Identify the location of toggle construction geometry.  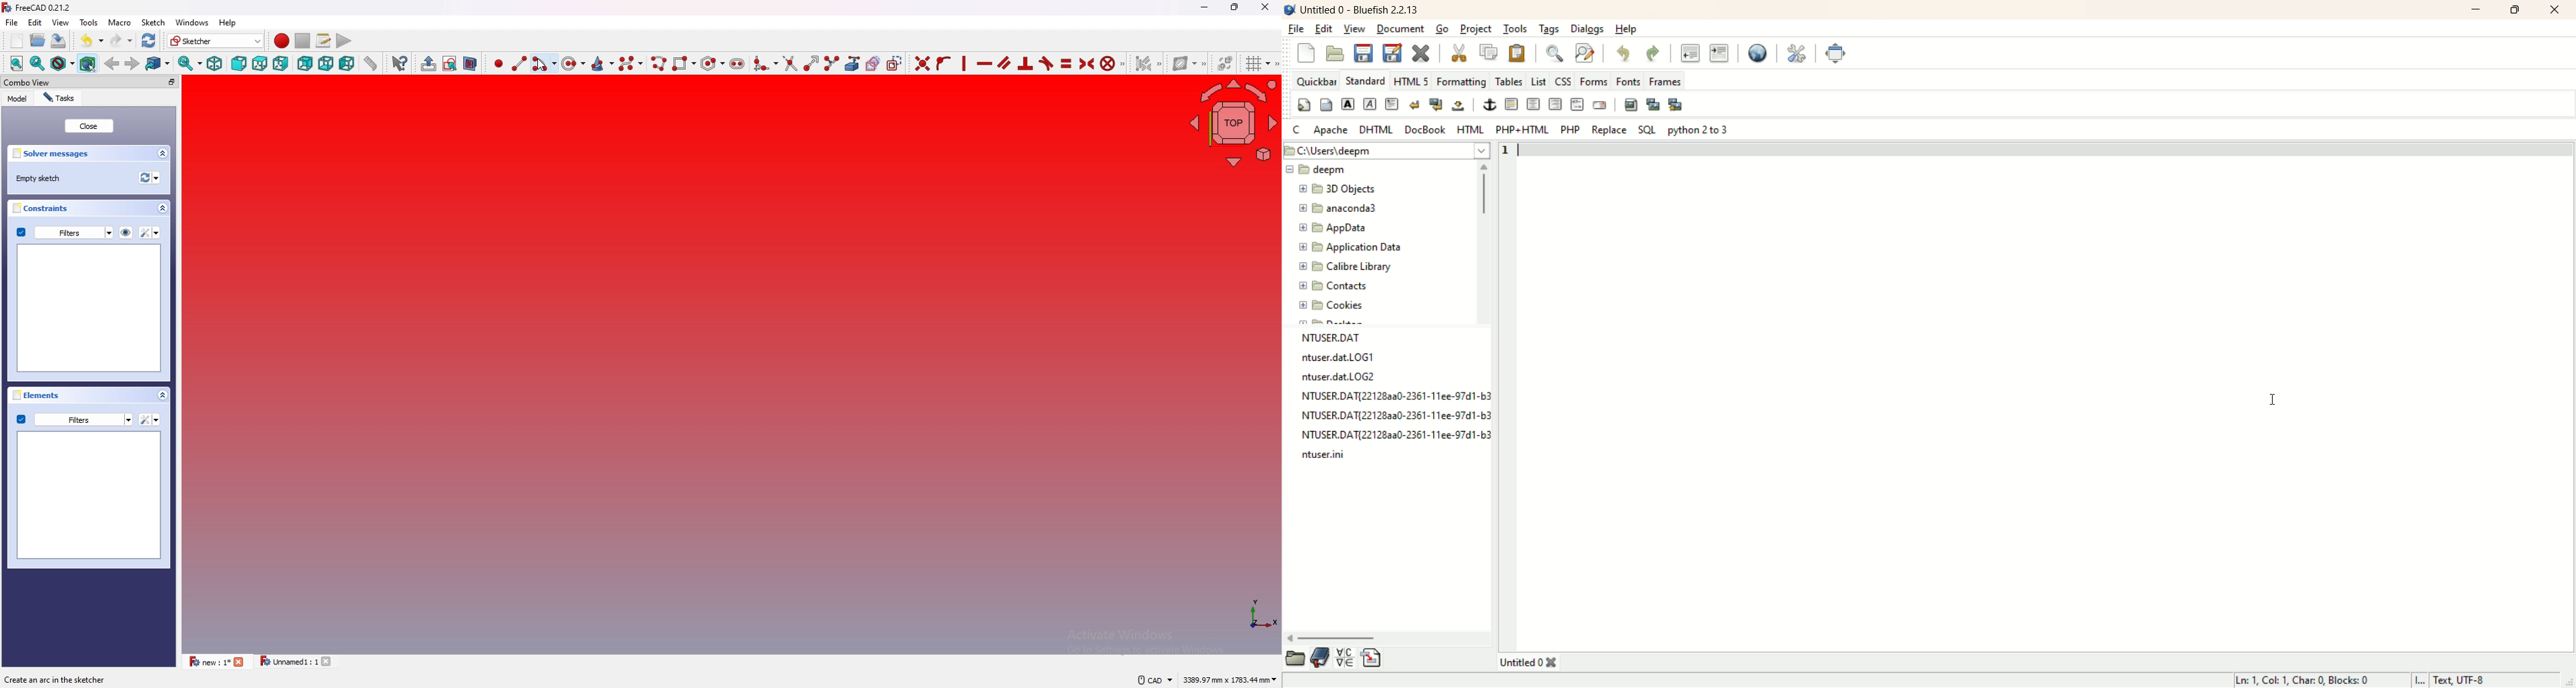
(894, 62).